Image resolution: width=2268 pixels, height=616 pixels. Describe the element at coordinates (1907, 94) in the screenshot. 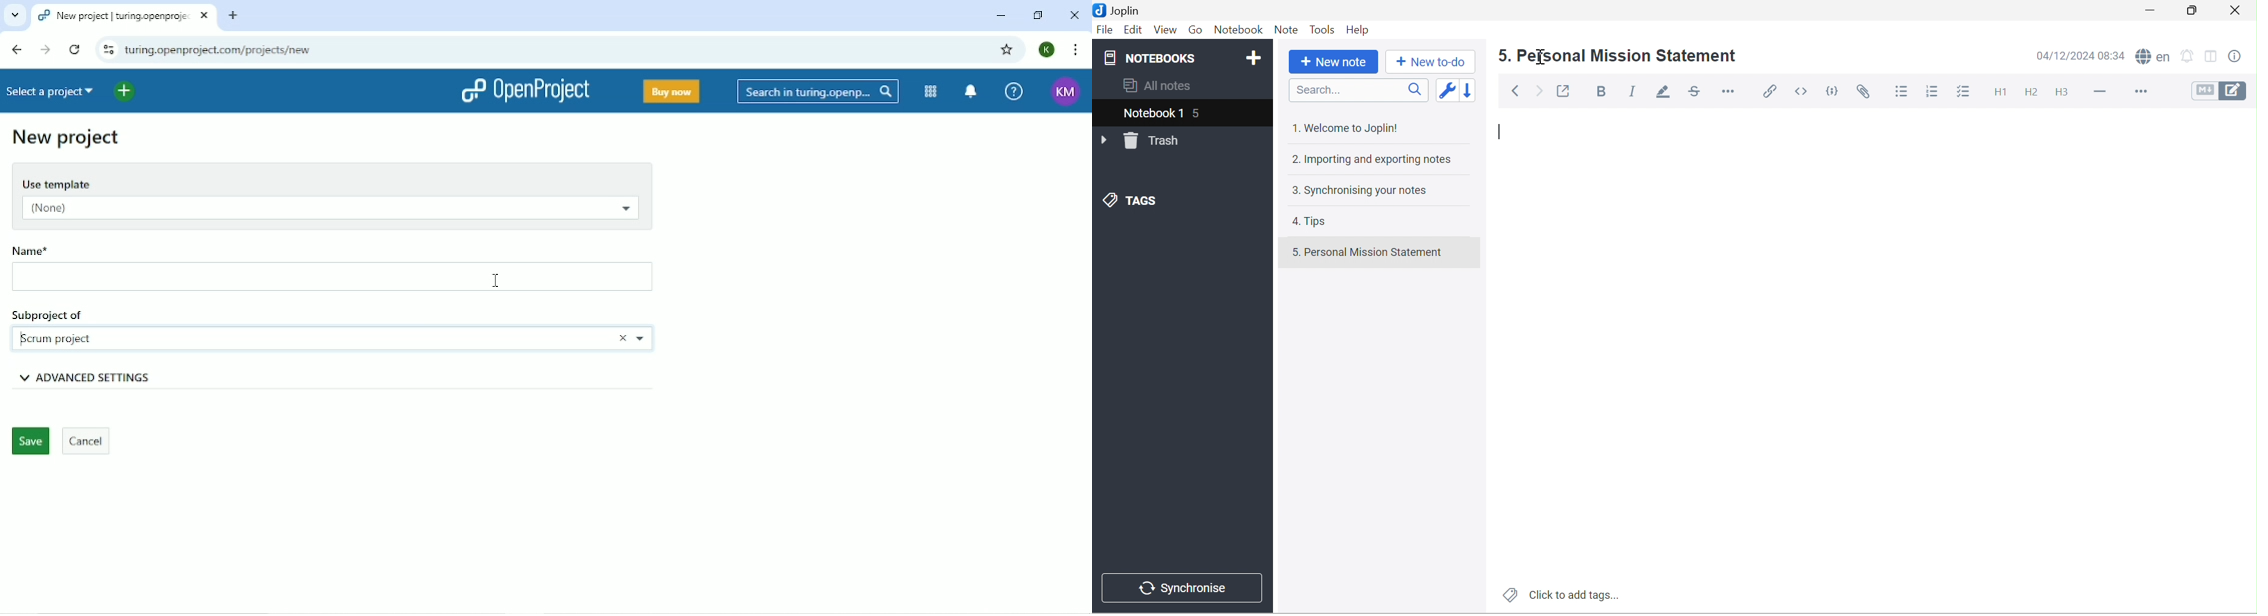

I see `Bulleted list` at that location.